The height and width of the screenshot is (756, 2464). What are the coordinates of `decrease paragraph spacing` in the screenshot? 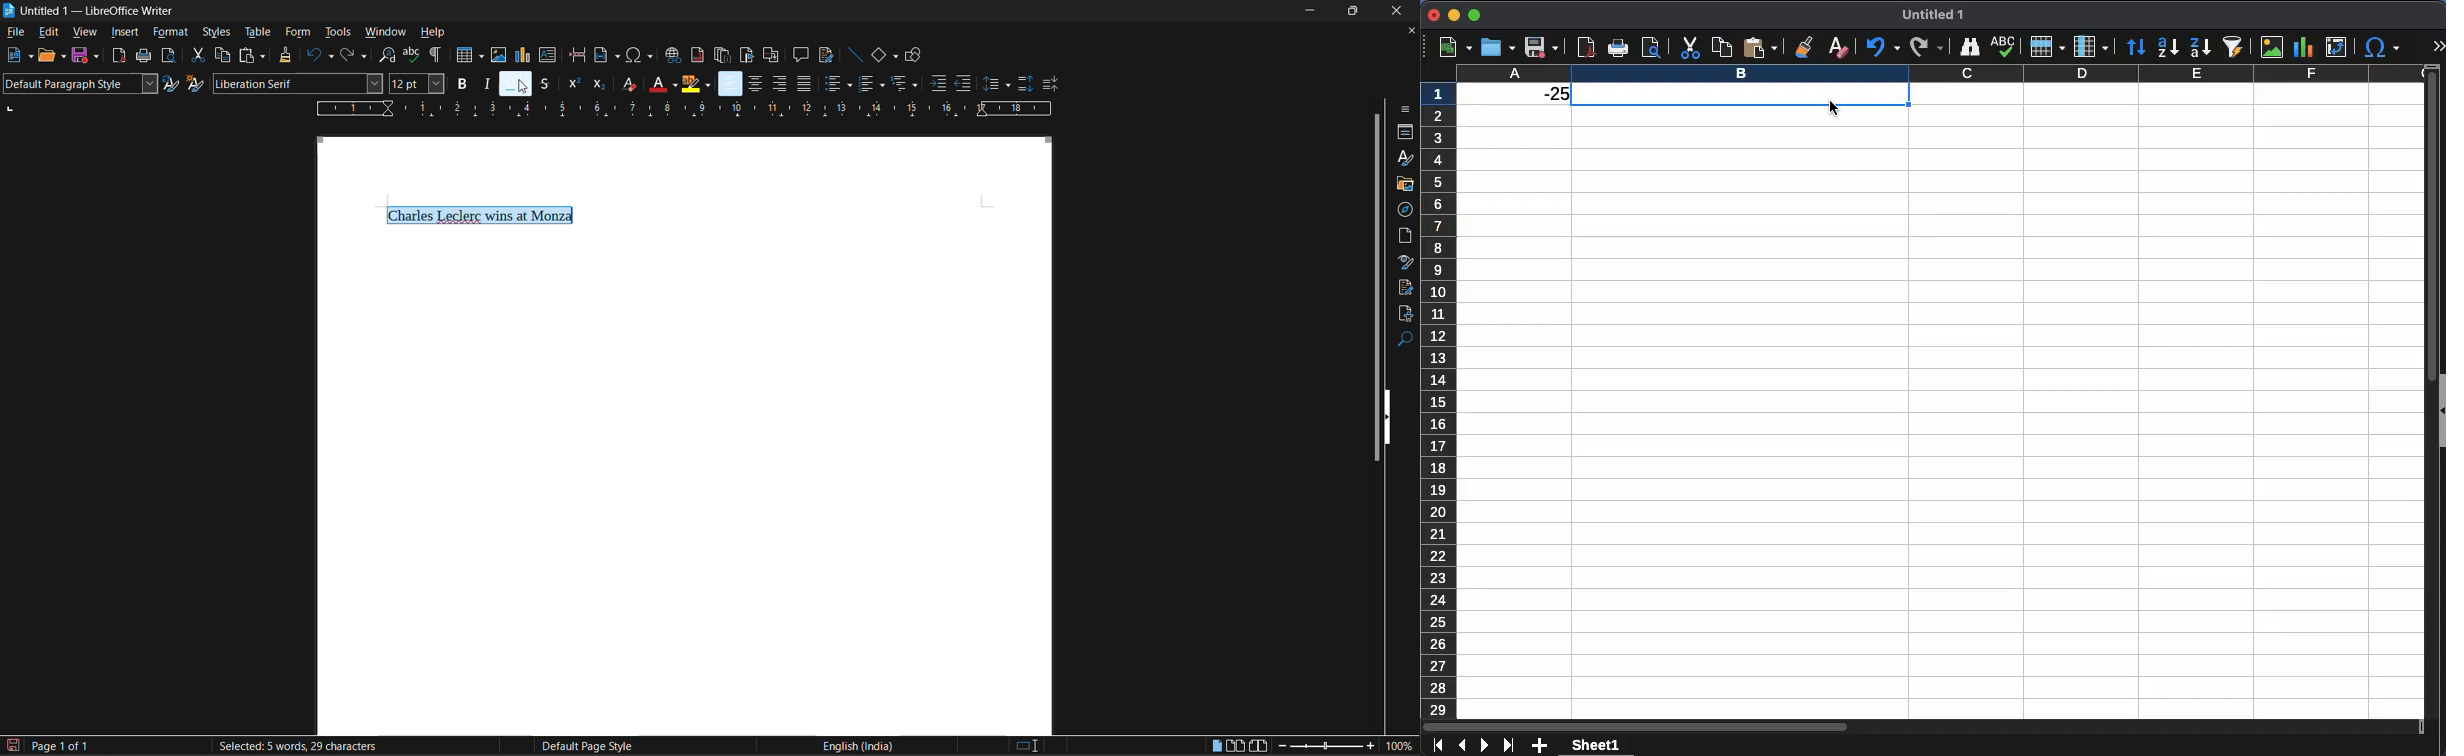 It's located at (1050, 85).